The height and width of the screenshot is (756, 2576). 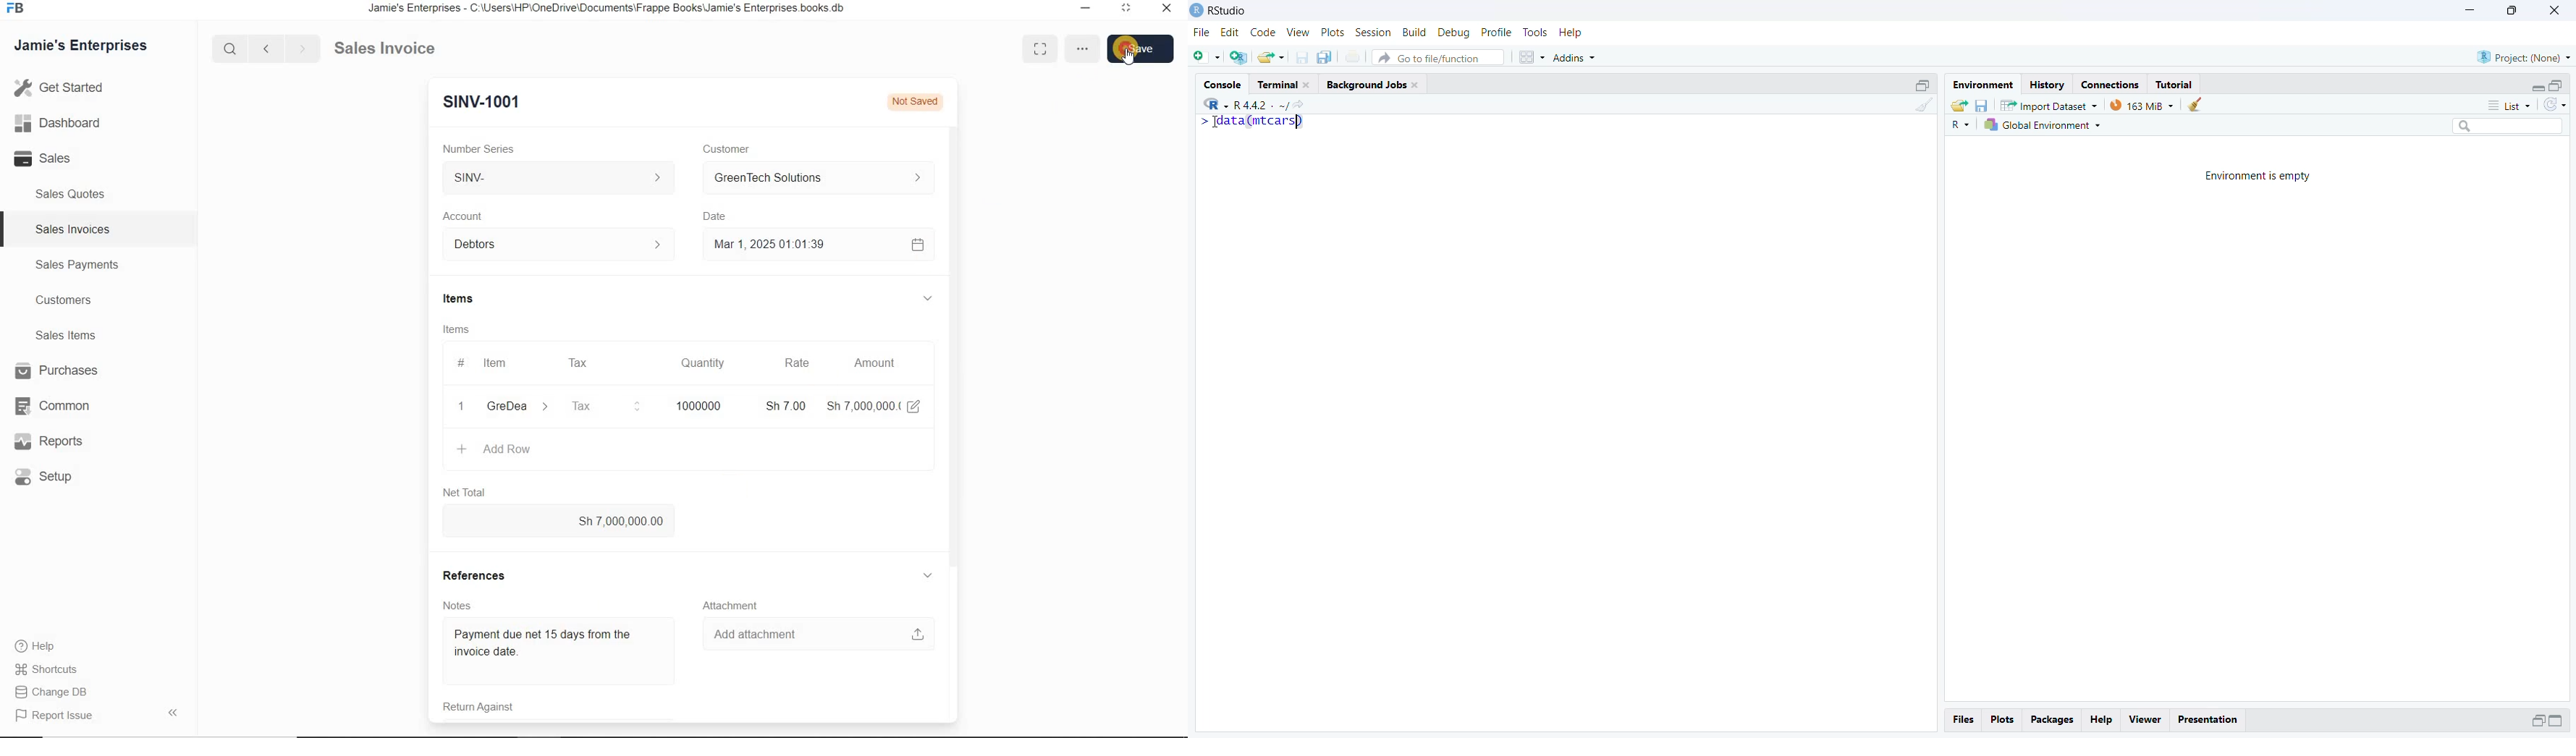 What do you see at coordinates (494, 451) in the screenshot?
I see `+ Add Row` at bounding box center [494, 451].